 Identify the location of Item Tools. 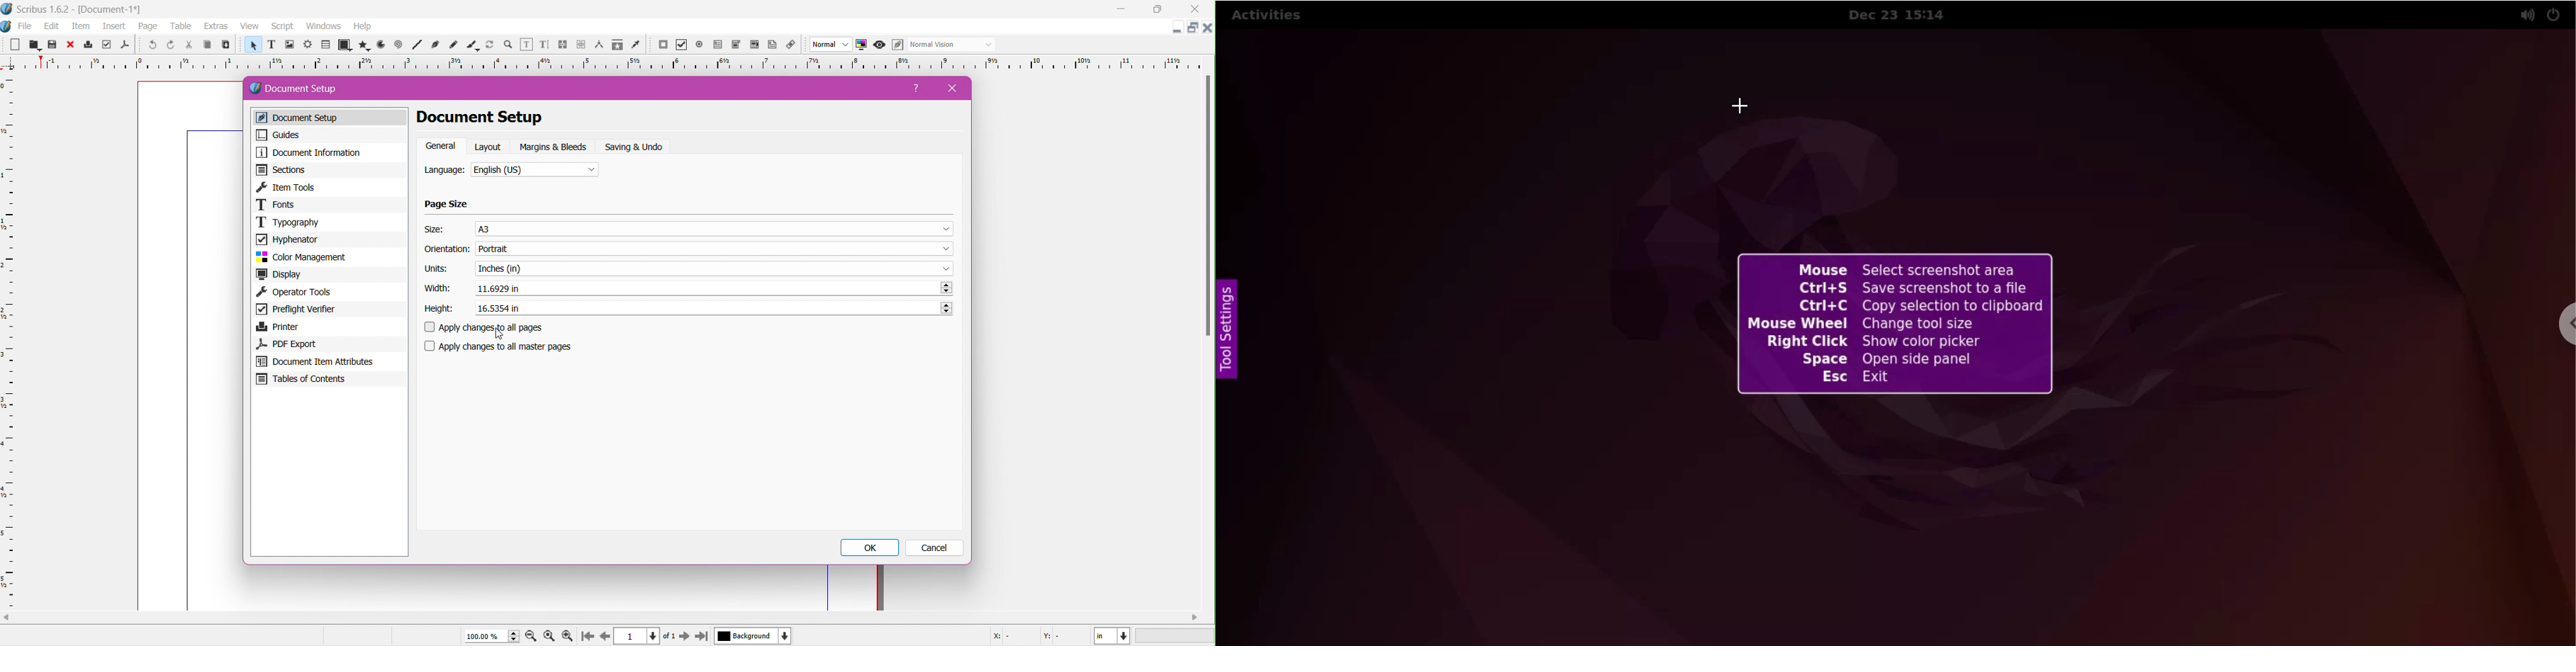
(331, 187).